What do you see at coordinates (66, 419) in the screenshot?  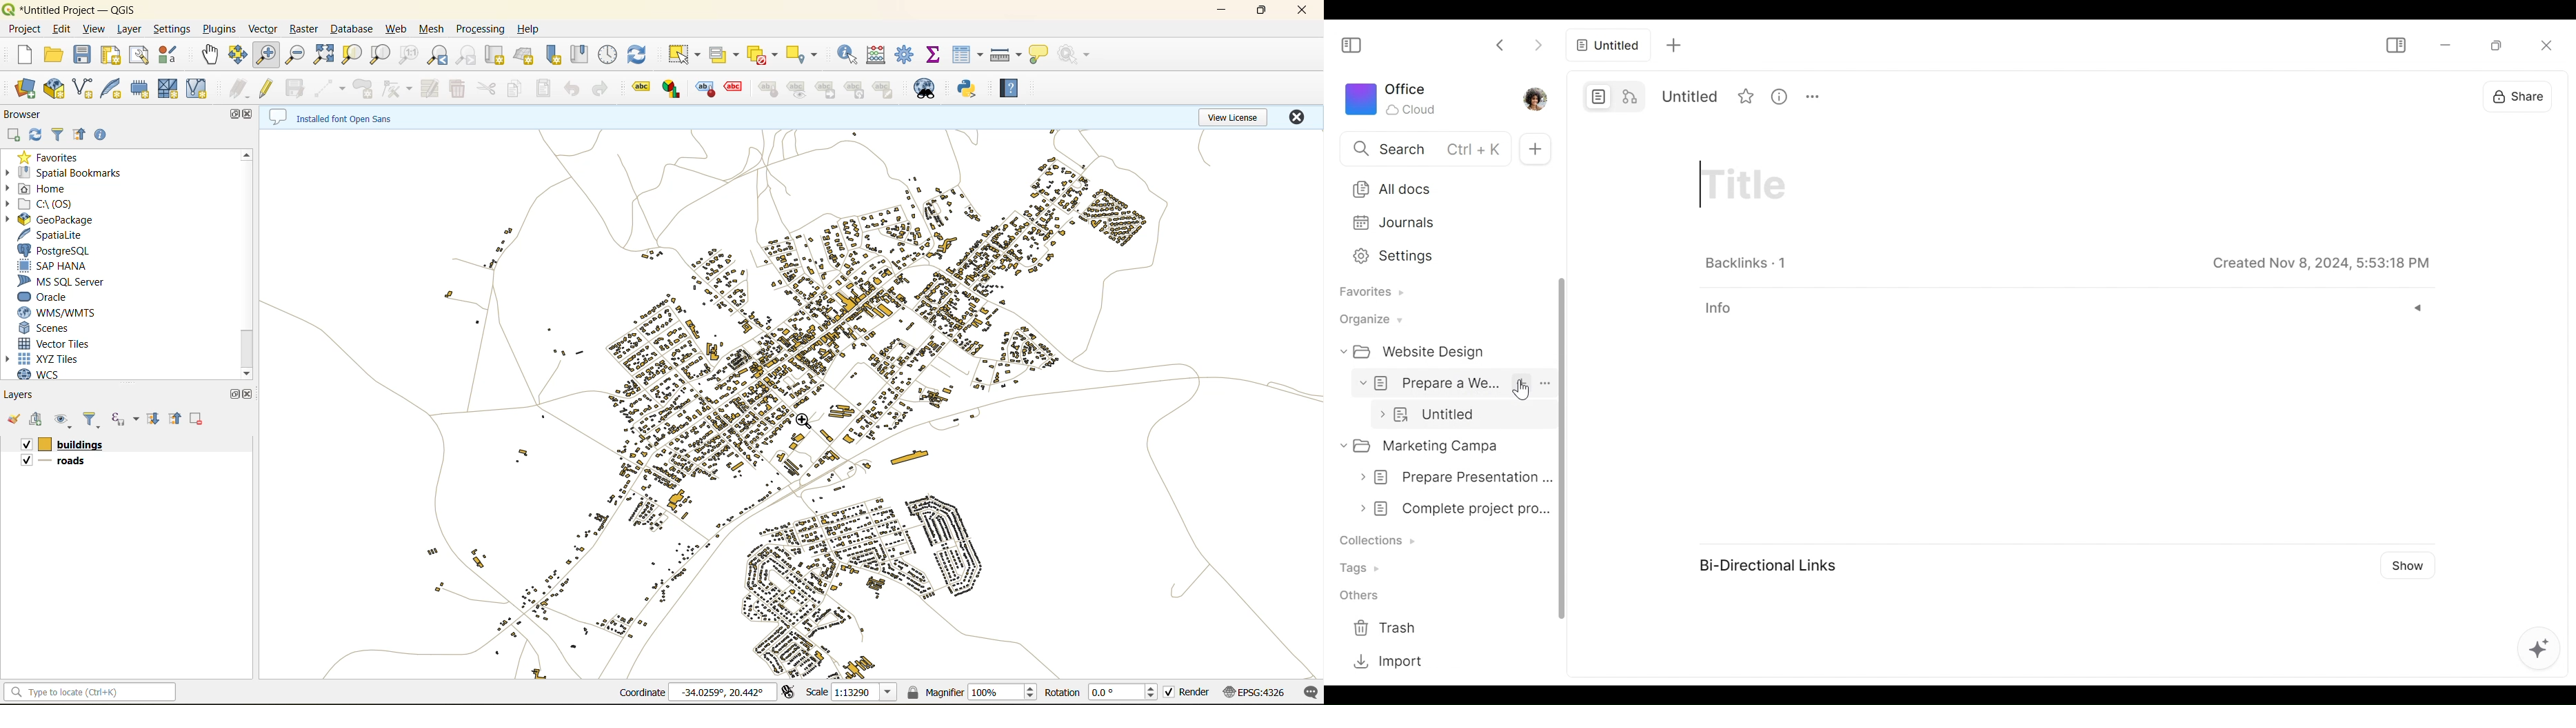 I see `manage map` at bounding box center [66, 419].